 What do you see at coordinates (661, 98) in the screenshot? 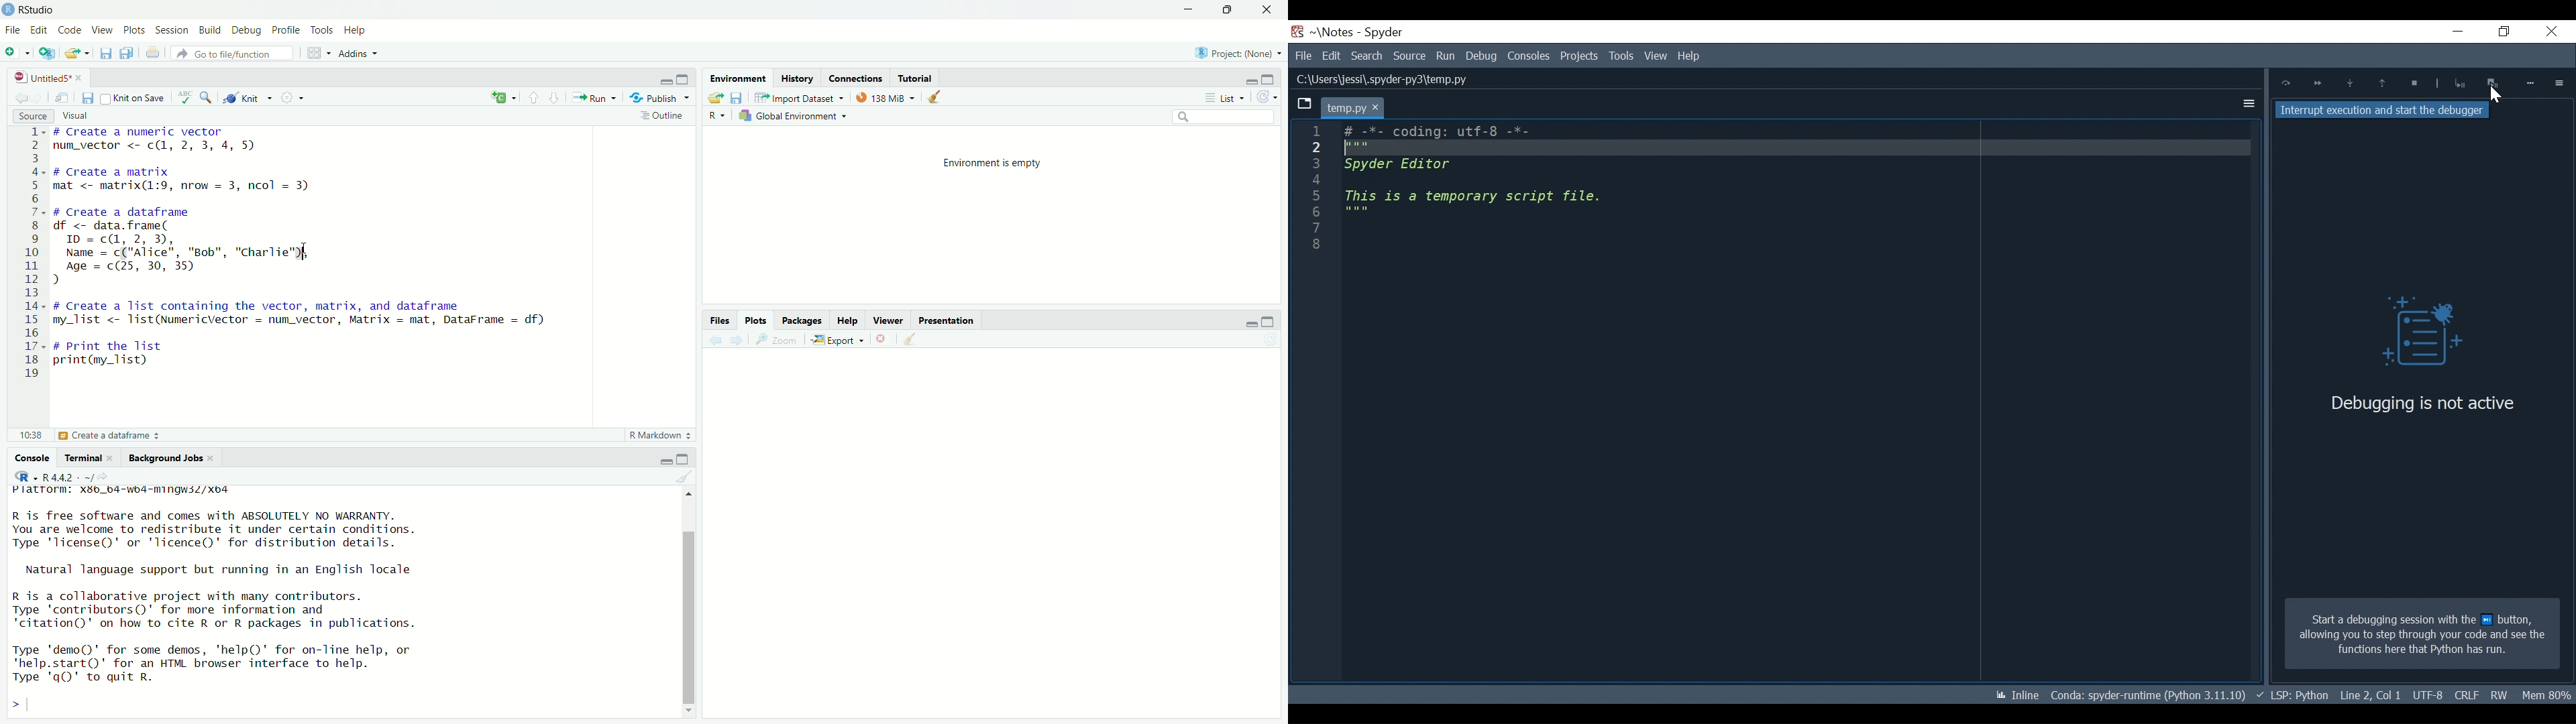
I see `Publish ~` at bounding box center [661, 98].